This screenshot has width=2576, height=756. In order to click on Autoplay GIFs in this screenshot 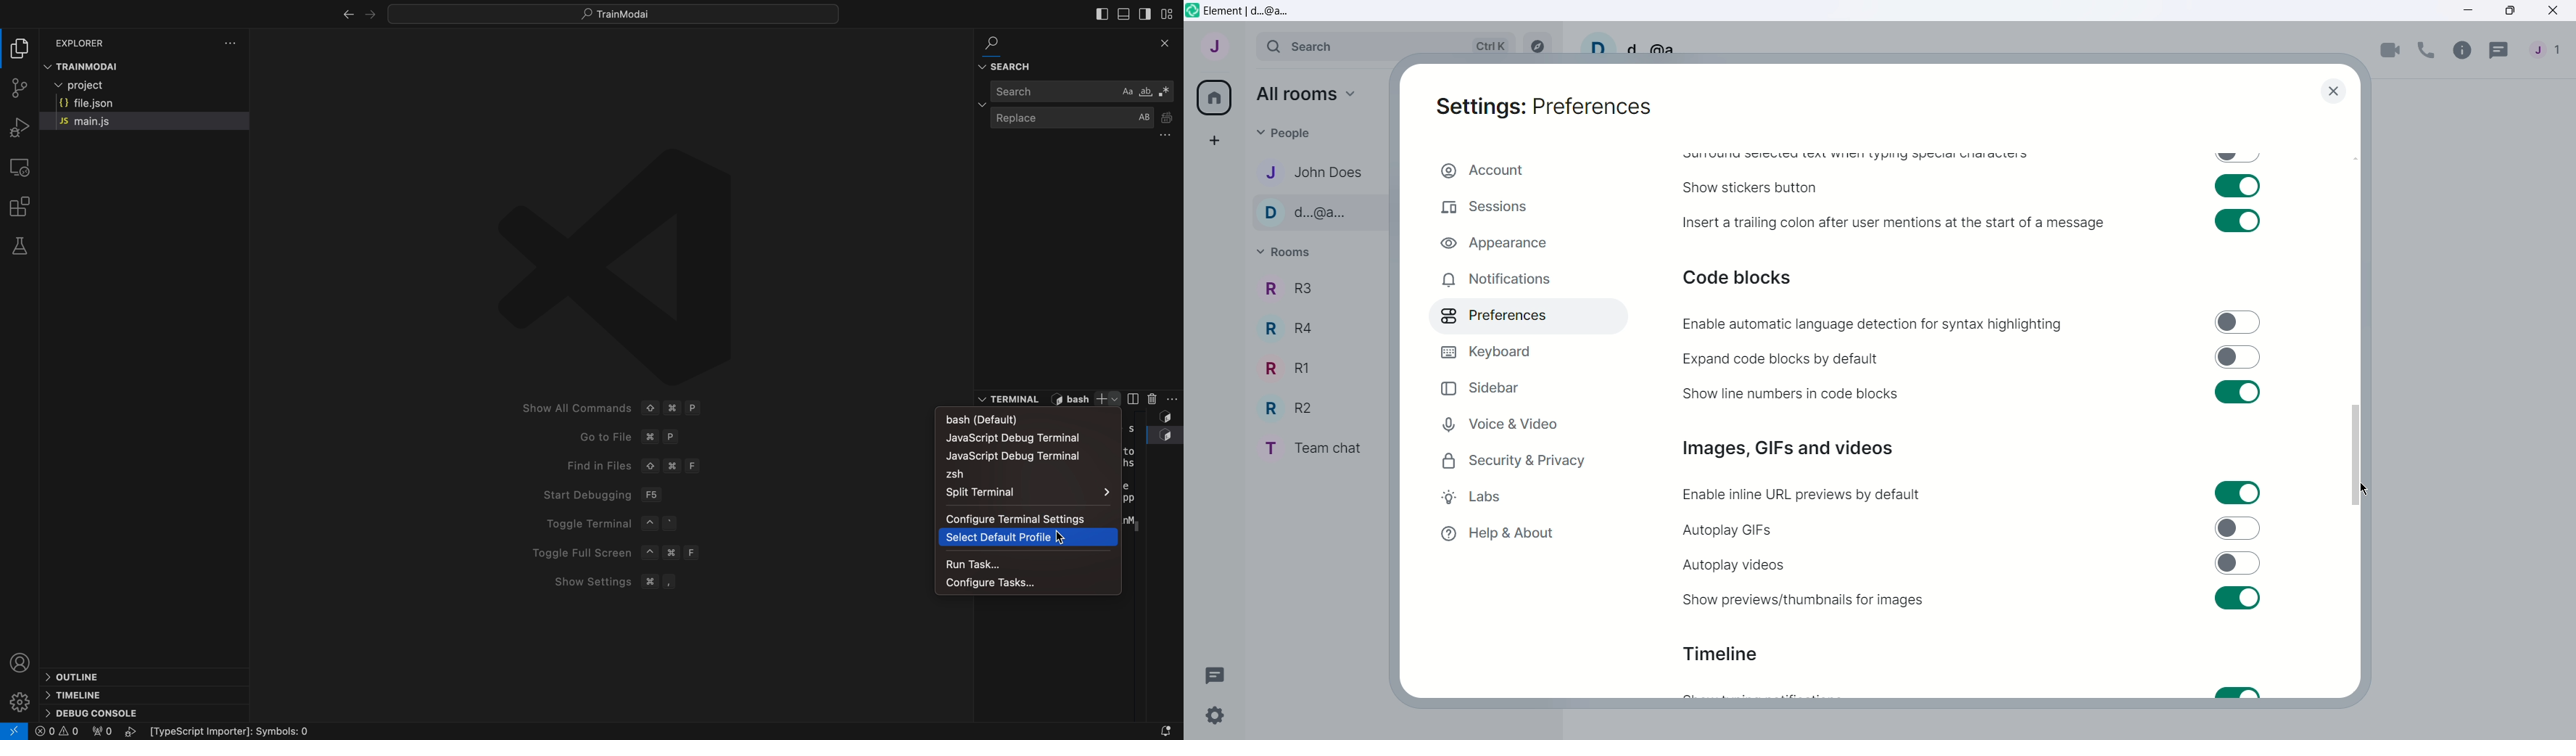, I will do `click(1728, 530)`.